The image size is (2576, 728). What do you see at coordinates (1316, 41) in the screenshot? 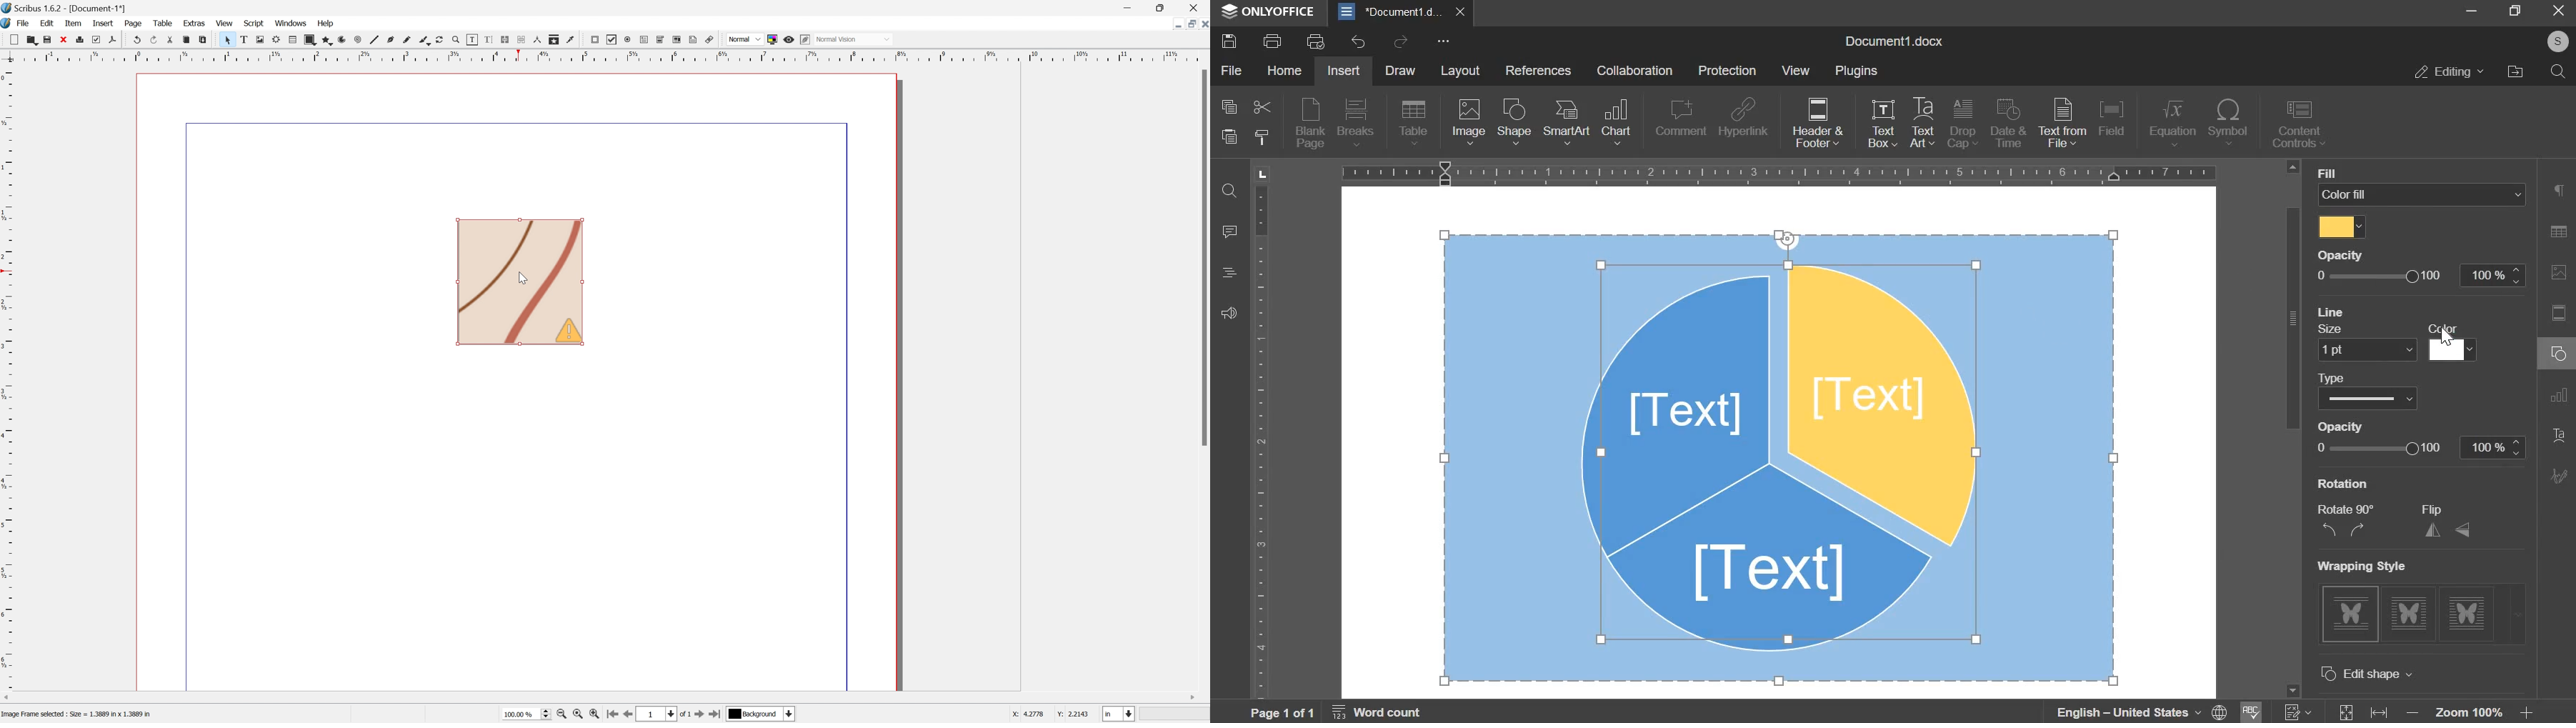
I see `print previw` at bounding box center [1316, 41].